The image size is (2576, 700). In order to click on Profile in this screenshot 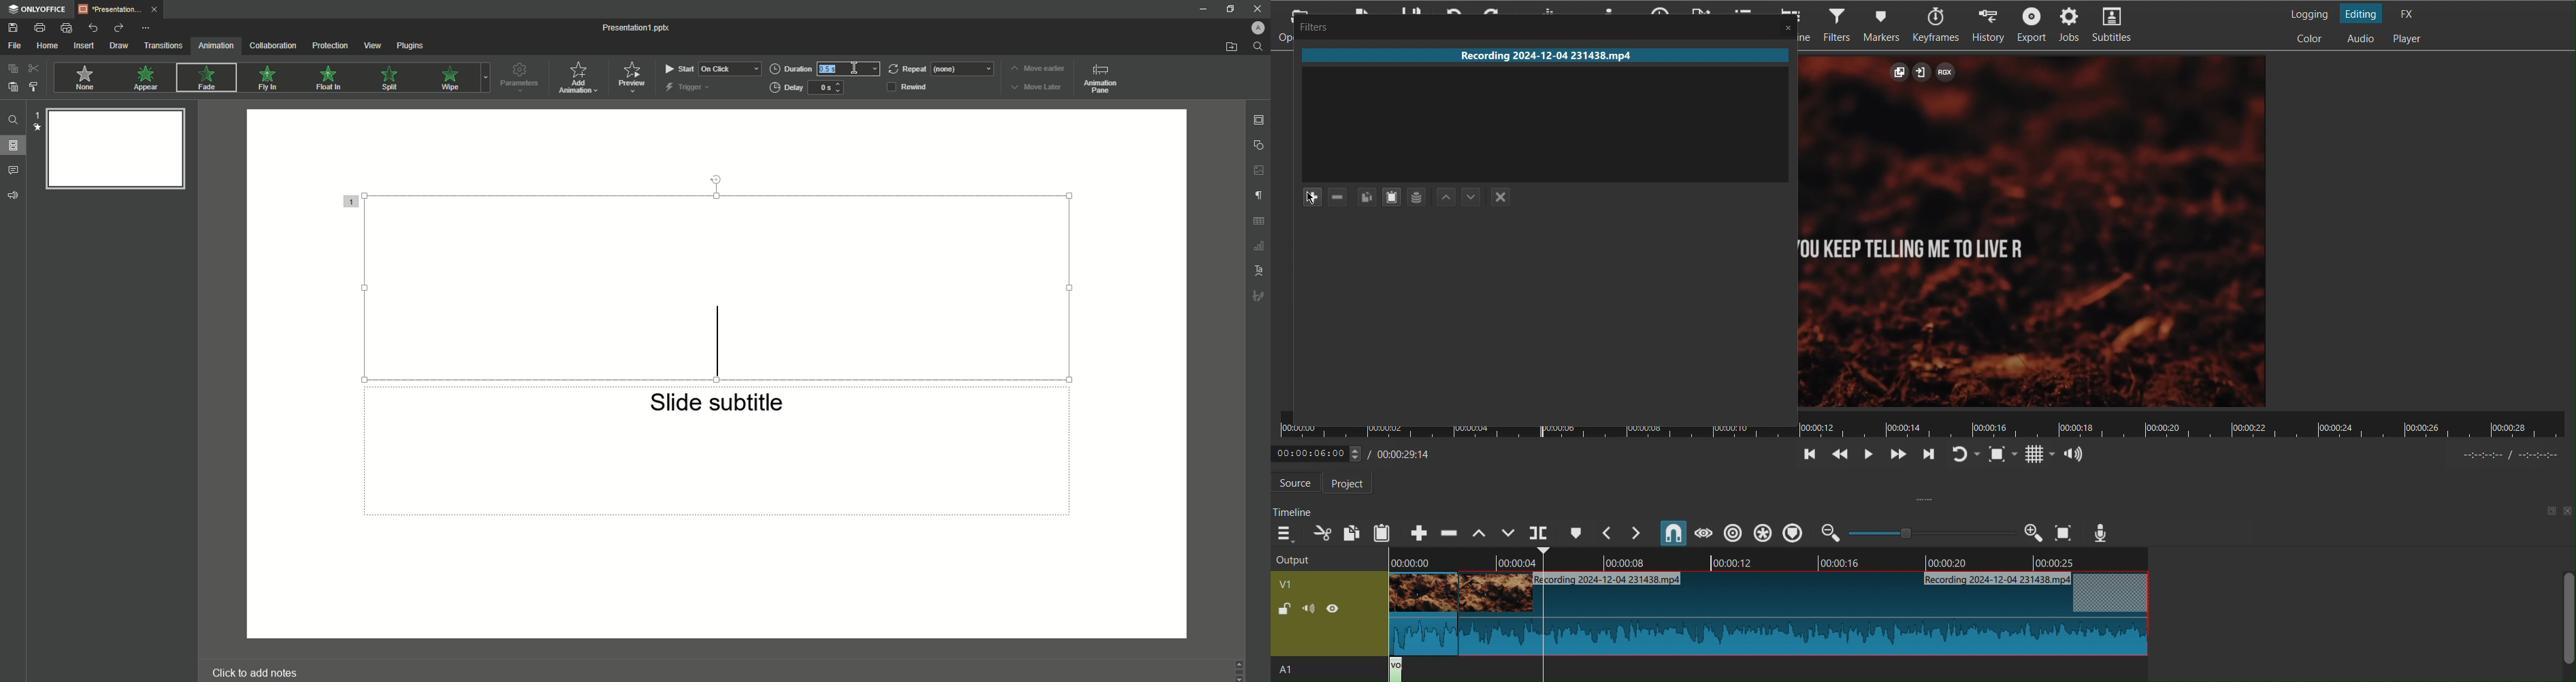, I will do `click(1257, 28)`.